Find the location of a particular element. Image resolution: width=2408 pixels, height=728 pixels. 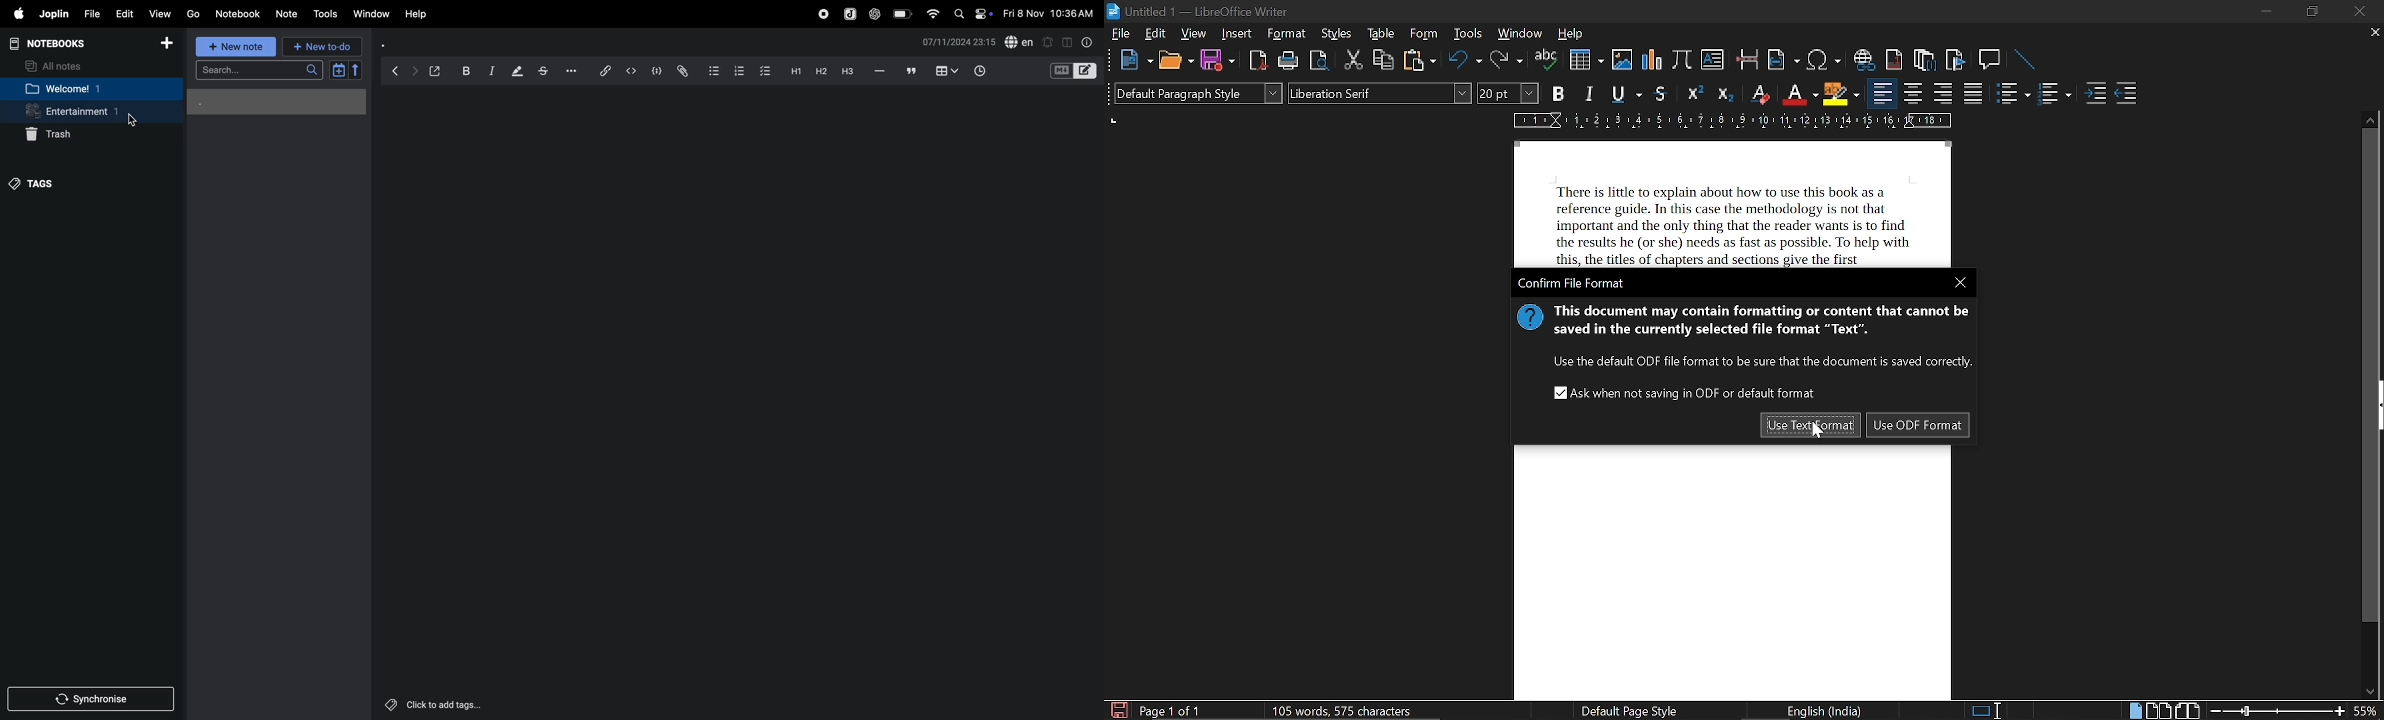

tools is located at coordinates (326, 14).